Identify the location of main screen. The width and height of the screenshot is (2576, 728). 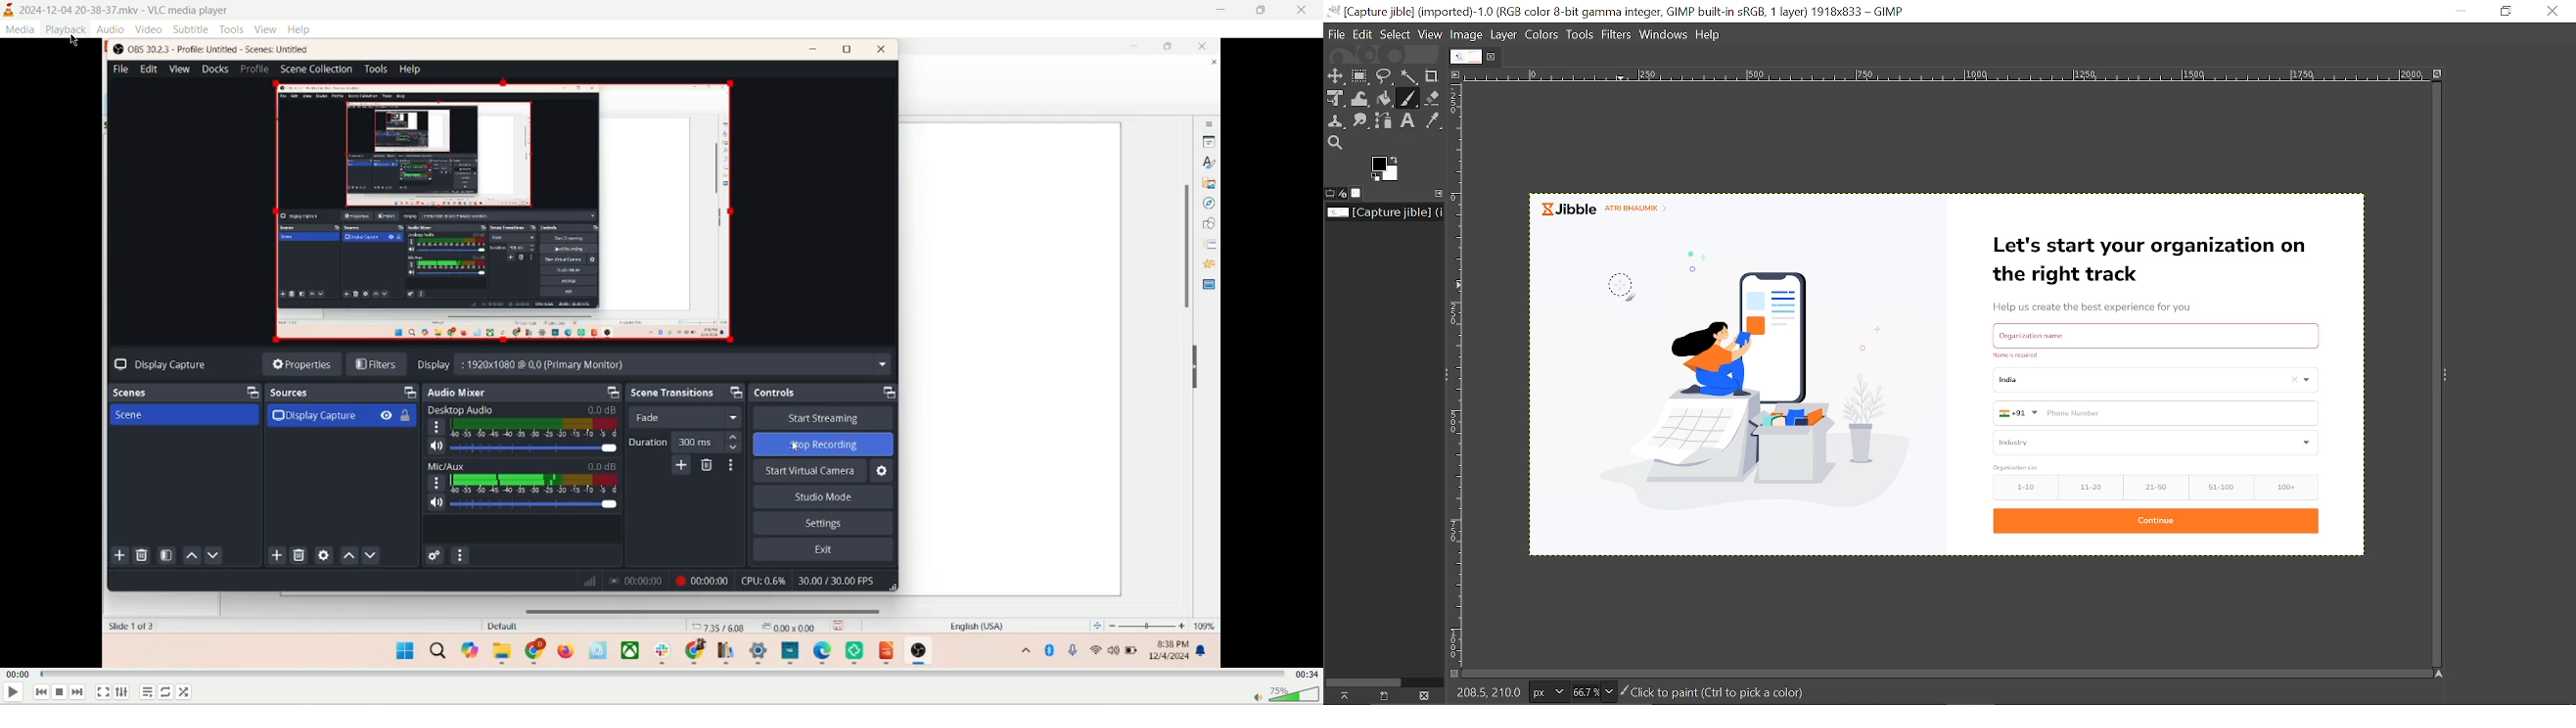
(662, 352).